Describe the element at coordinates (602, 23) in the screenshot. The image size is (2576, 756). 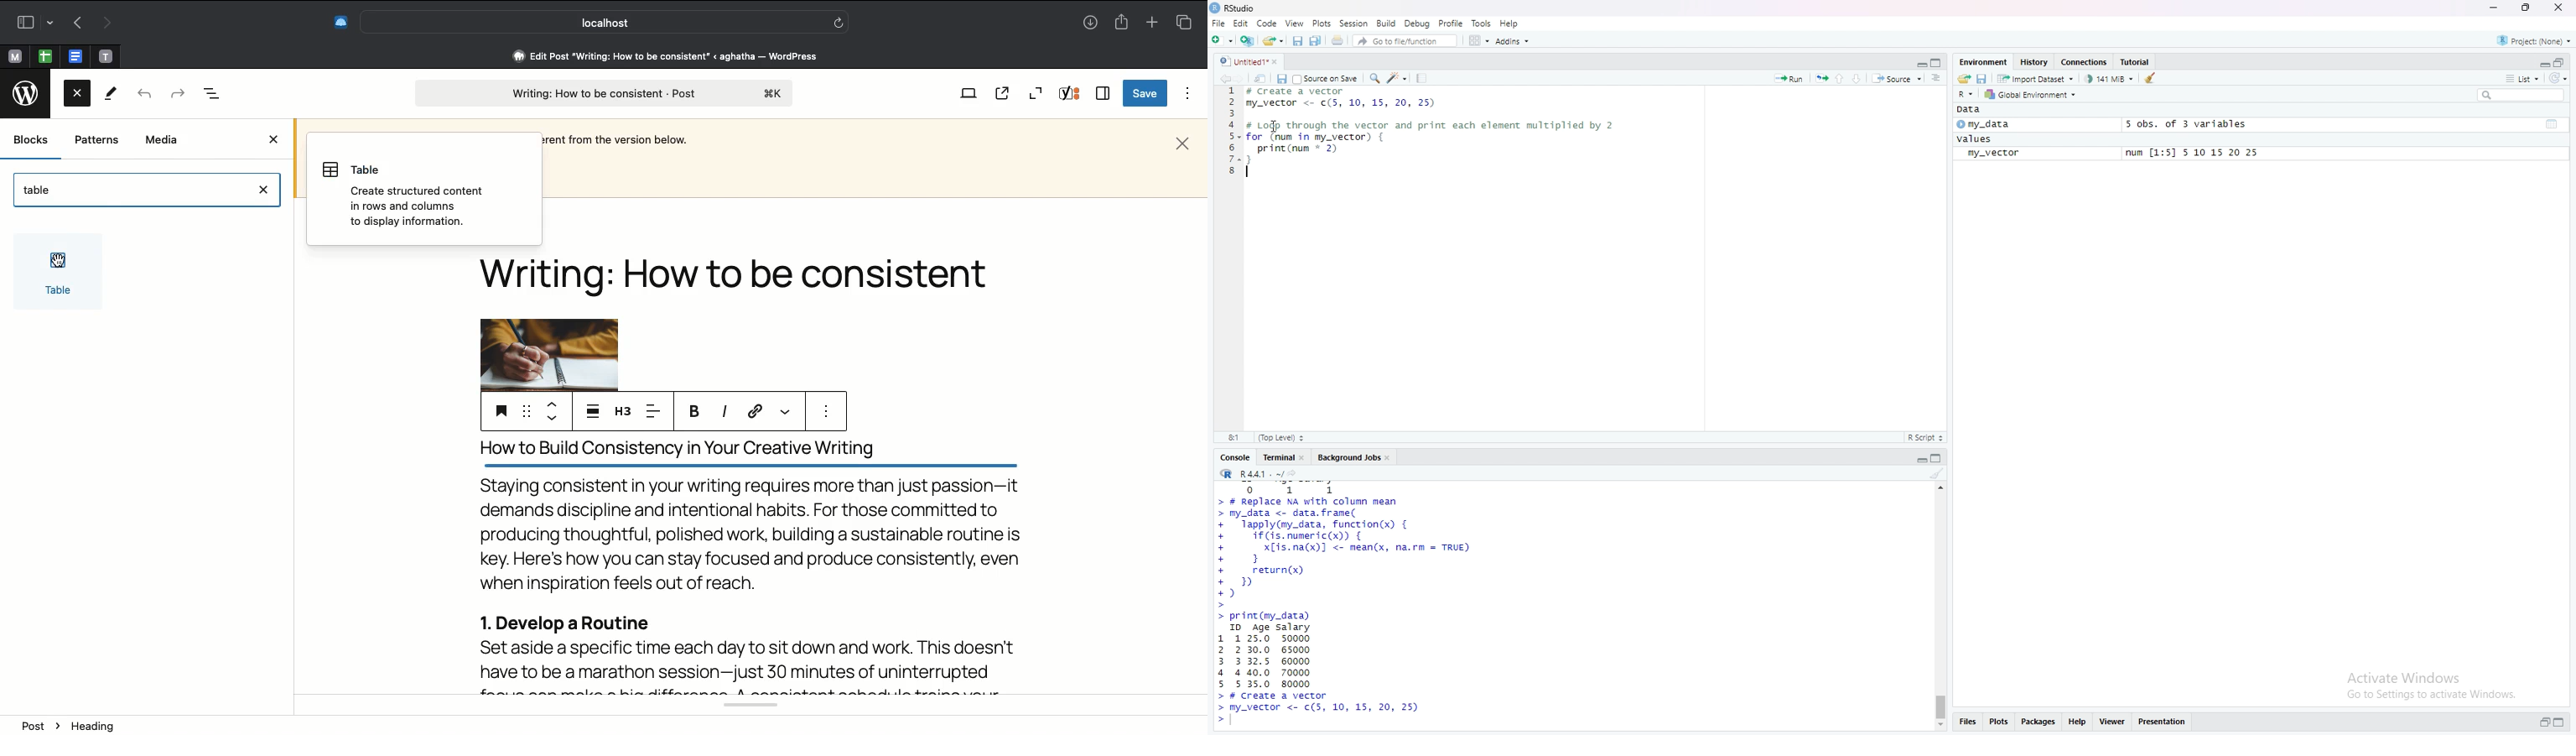
I see `Search address bar` at that location.